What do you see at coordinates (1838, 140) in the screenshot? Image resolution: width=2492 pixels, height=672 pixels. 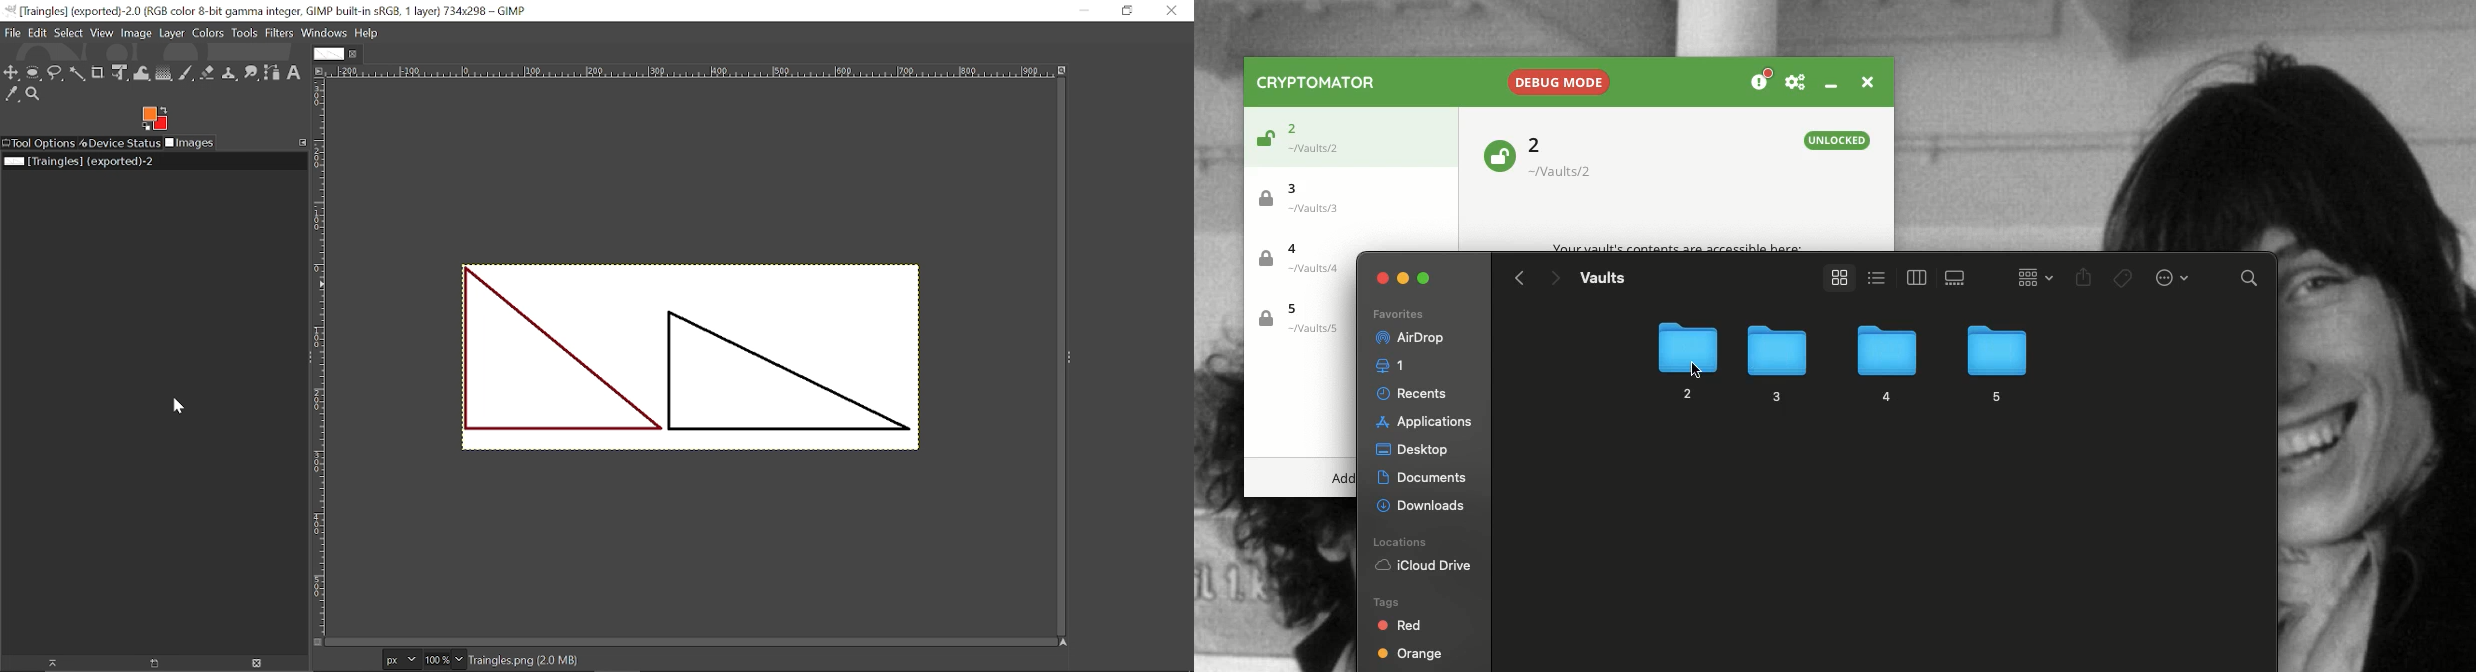 I see `Unlocked` at bounding box center [1838, 140].